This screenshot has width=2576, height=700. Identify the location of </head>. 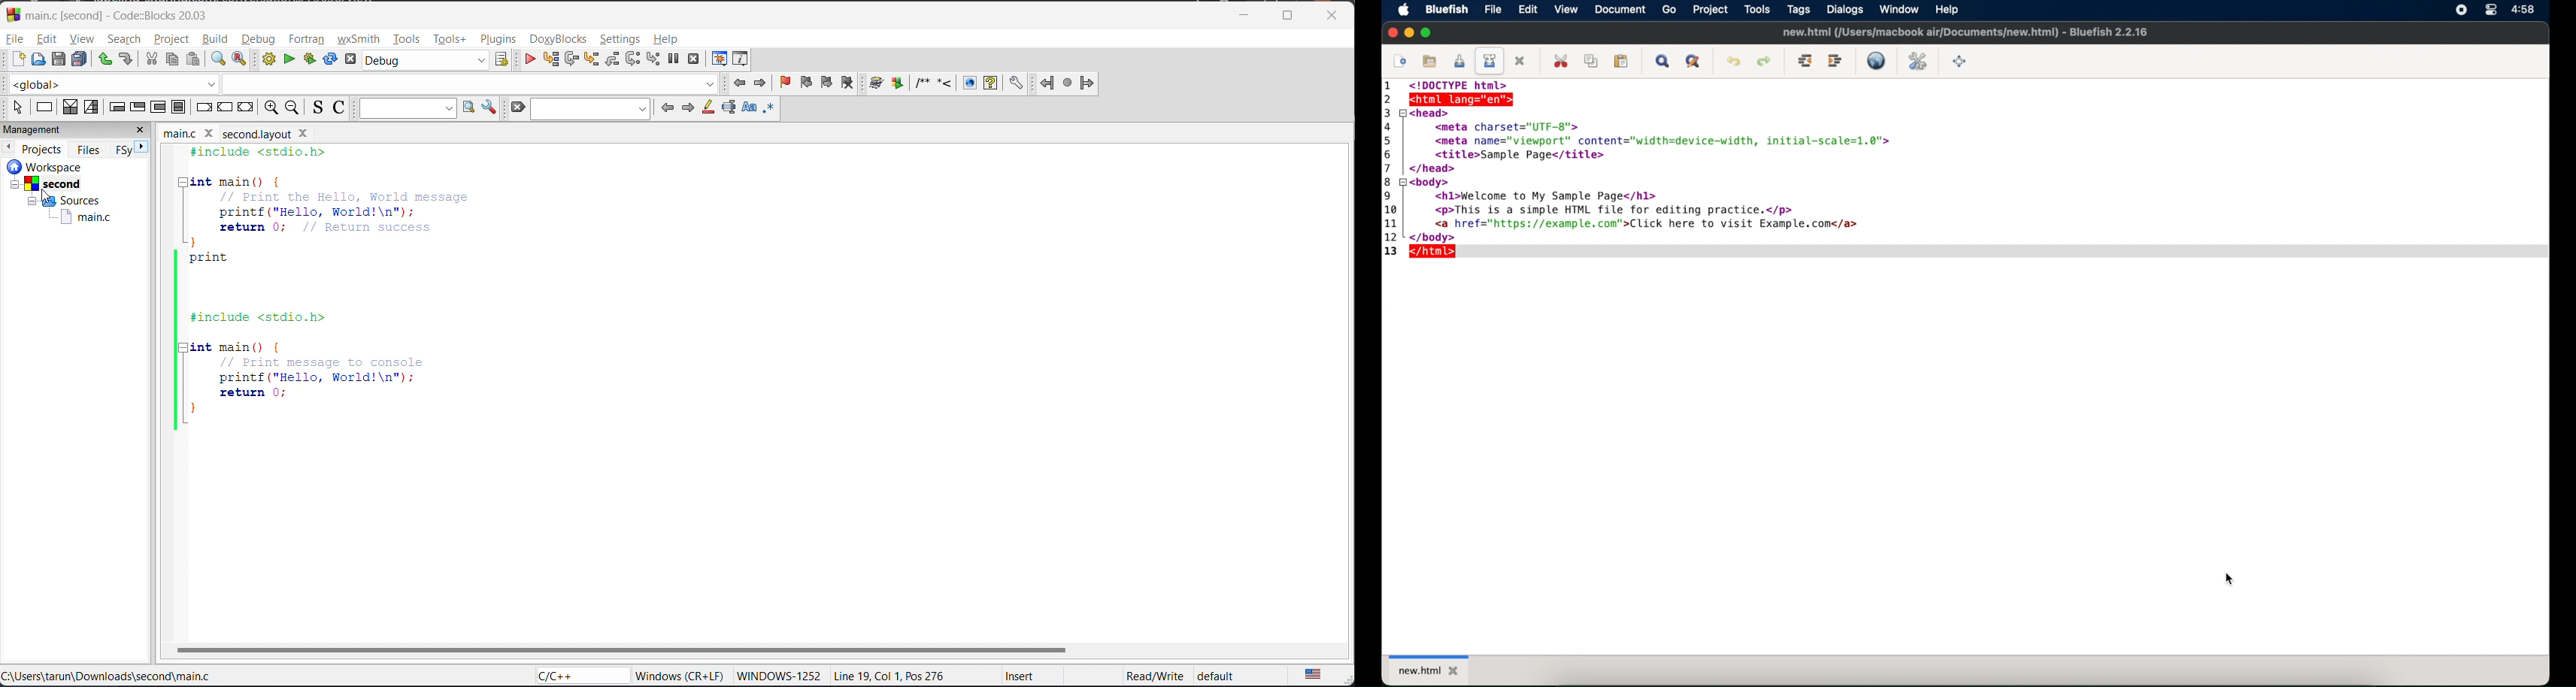
(1435, 169).